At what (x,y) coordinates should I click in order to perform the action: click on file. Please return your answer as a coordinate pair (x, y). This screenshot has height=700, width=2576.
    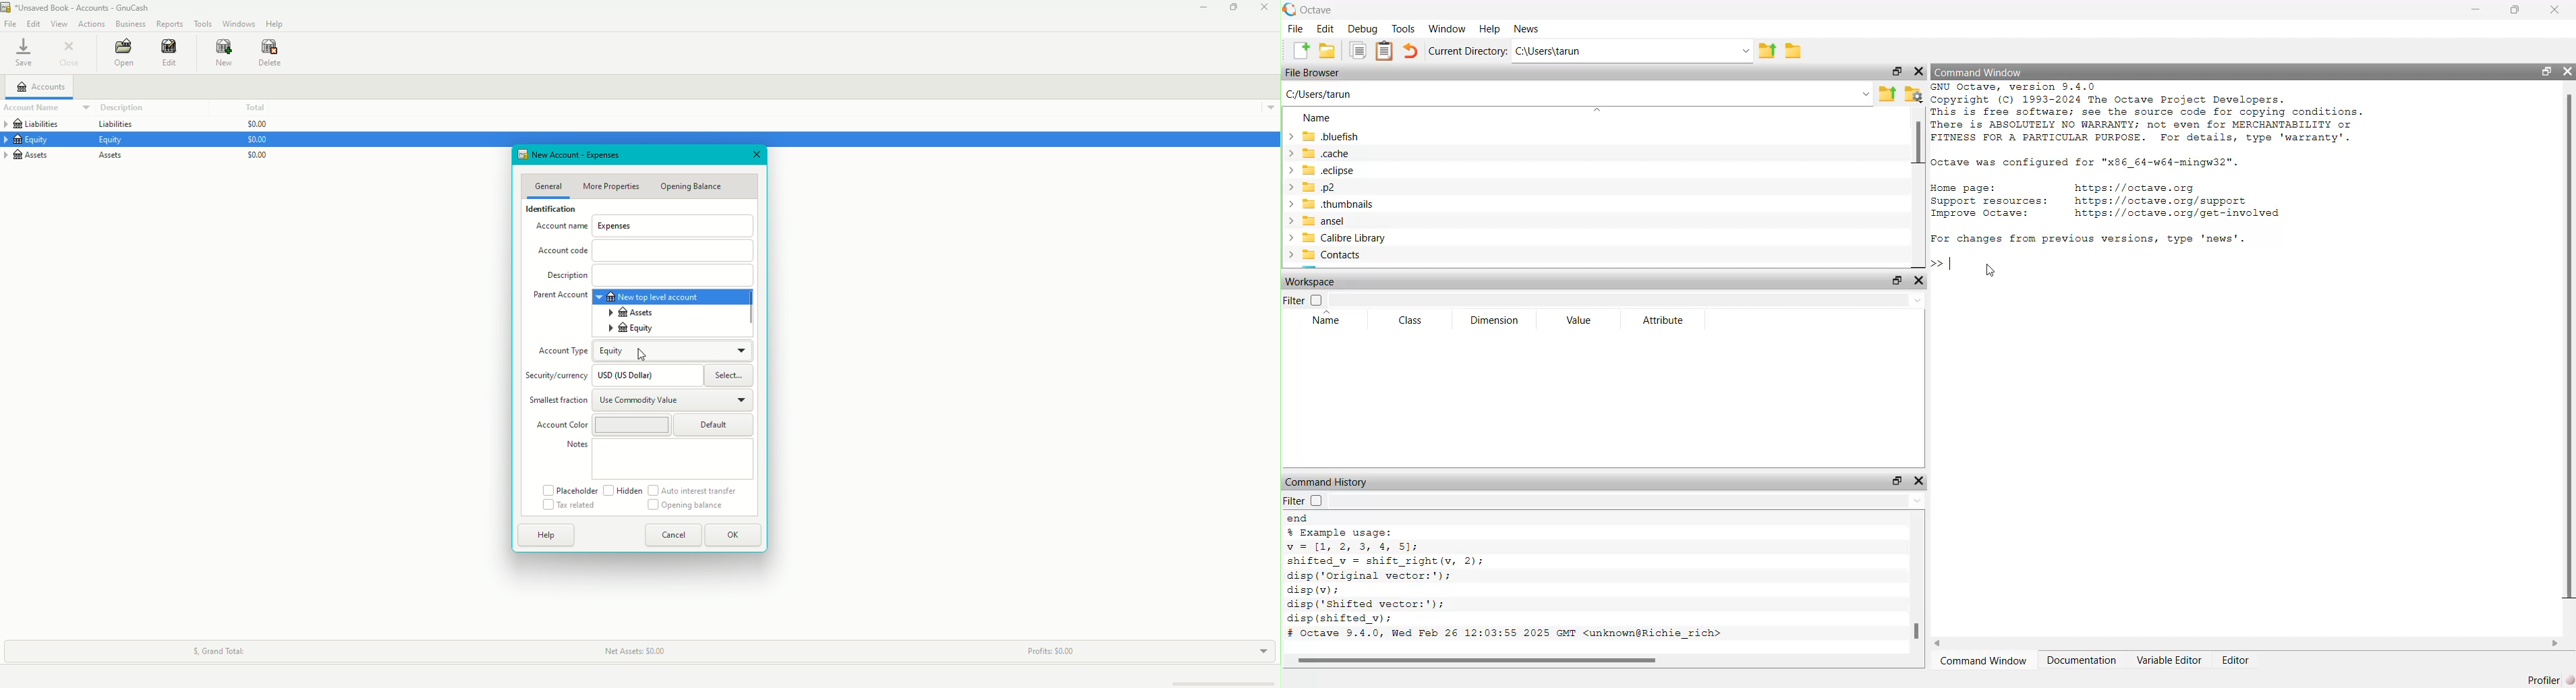
    Looking at the image, I should click on (1296, 28).